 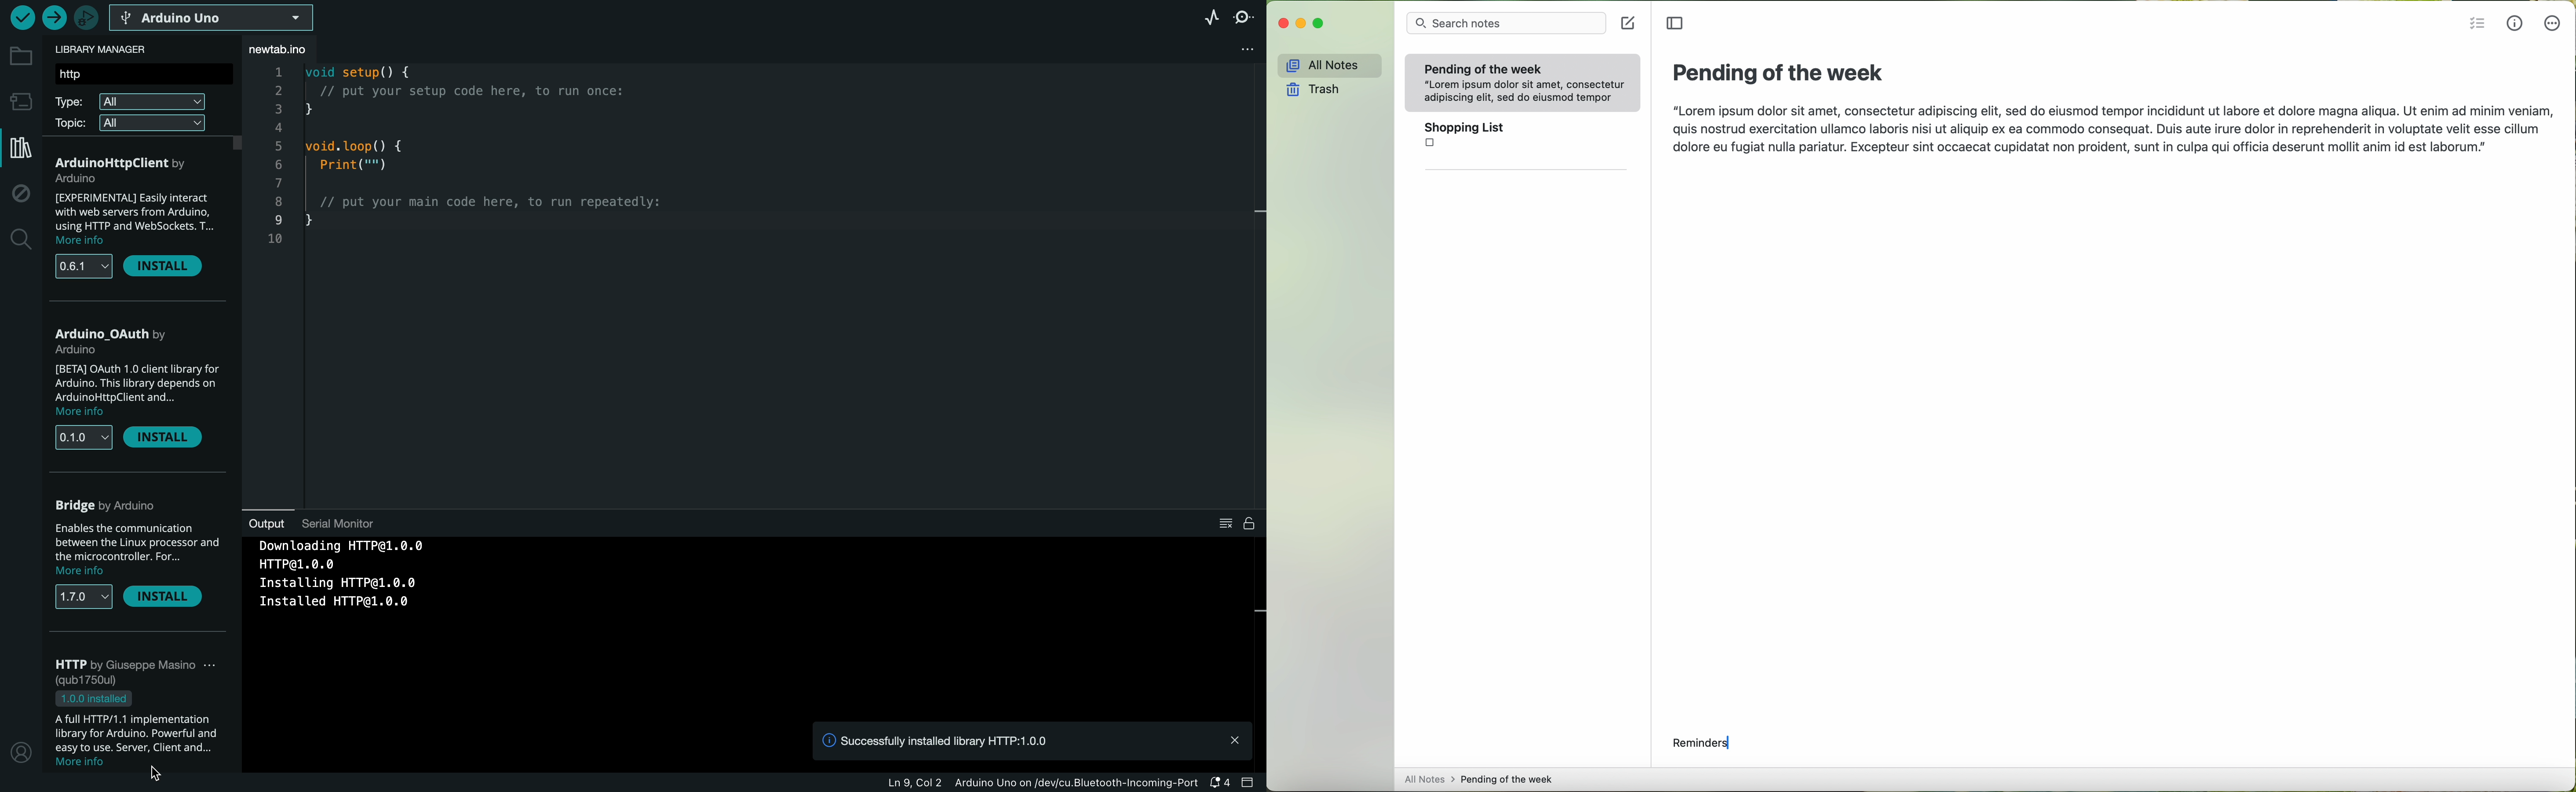 What do you see at coordinates (2552, 26) in the screenshot?
I see `more options` at bounding box center [2552, 26].